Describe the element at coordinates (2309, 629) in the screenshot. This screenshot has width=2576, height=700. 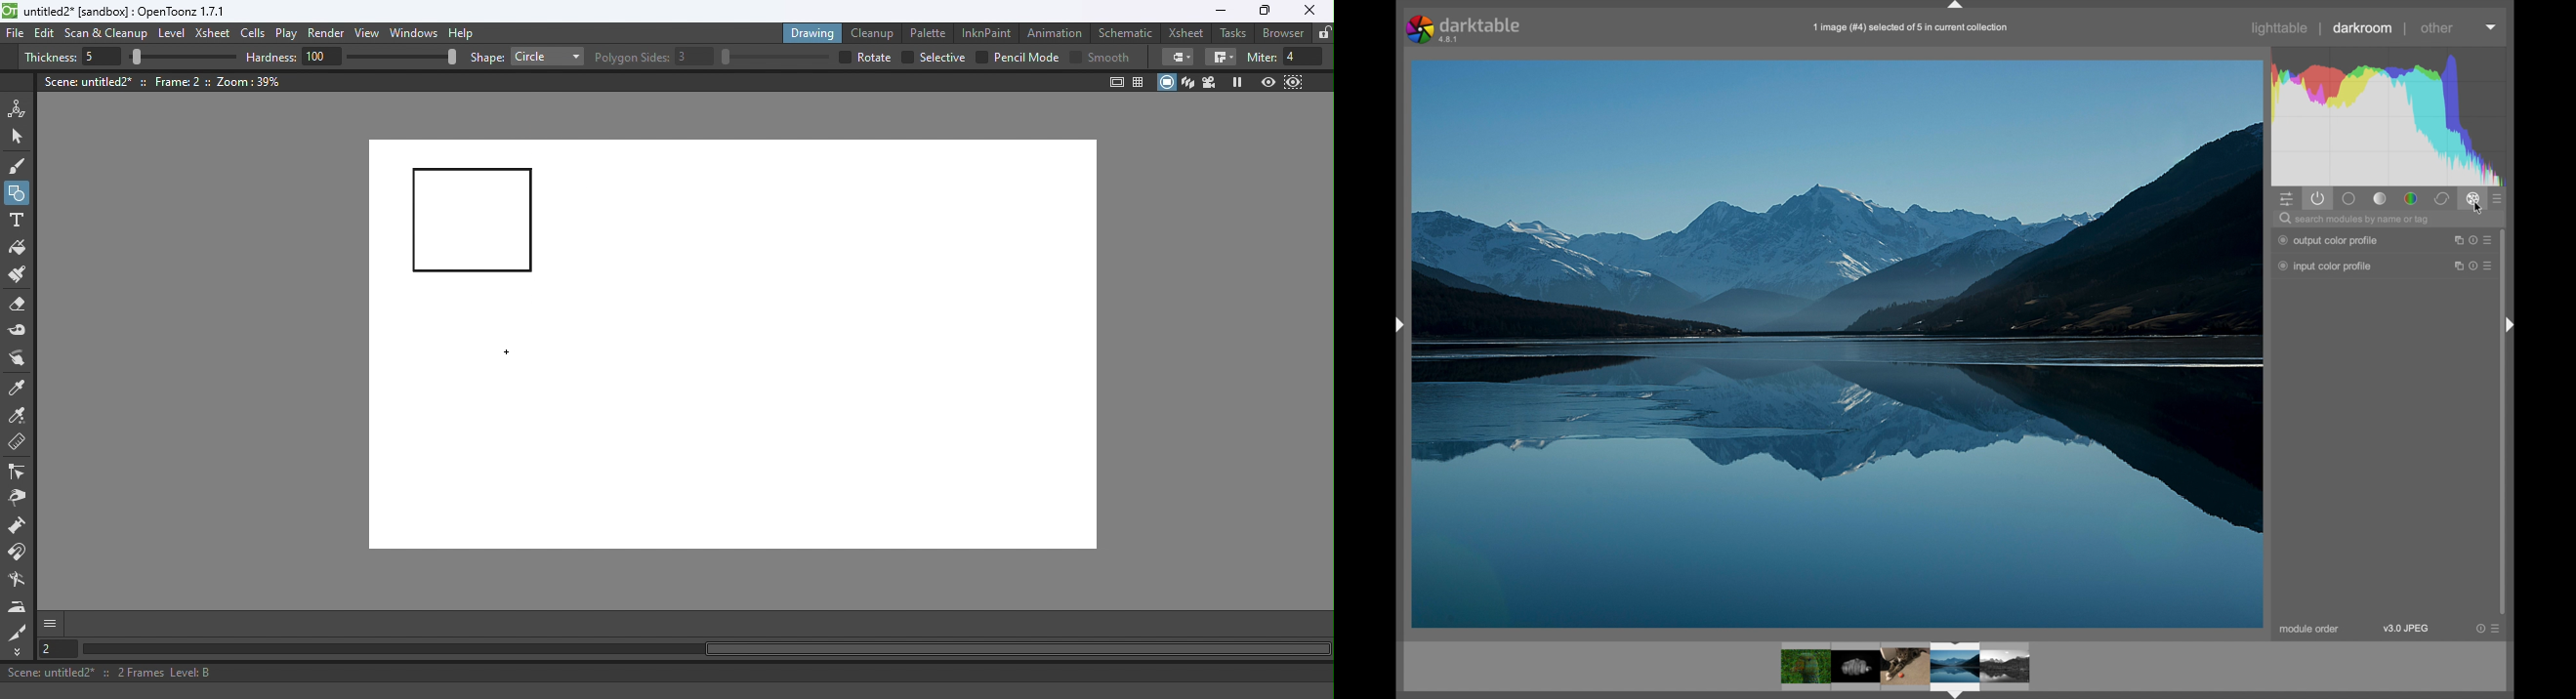
I see `module order` at that location.